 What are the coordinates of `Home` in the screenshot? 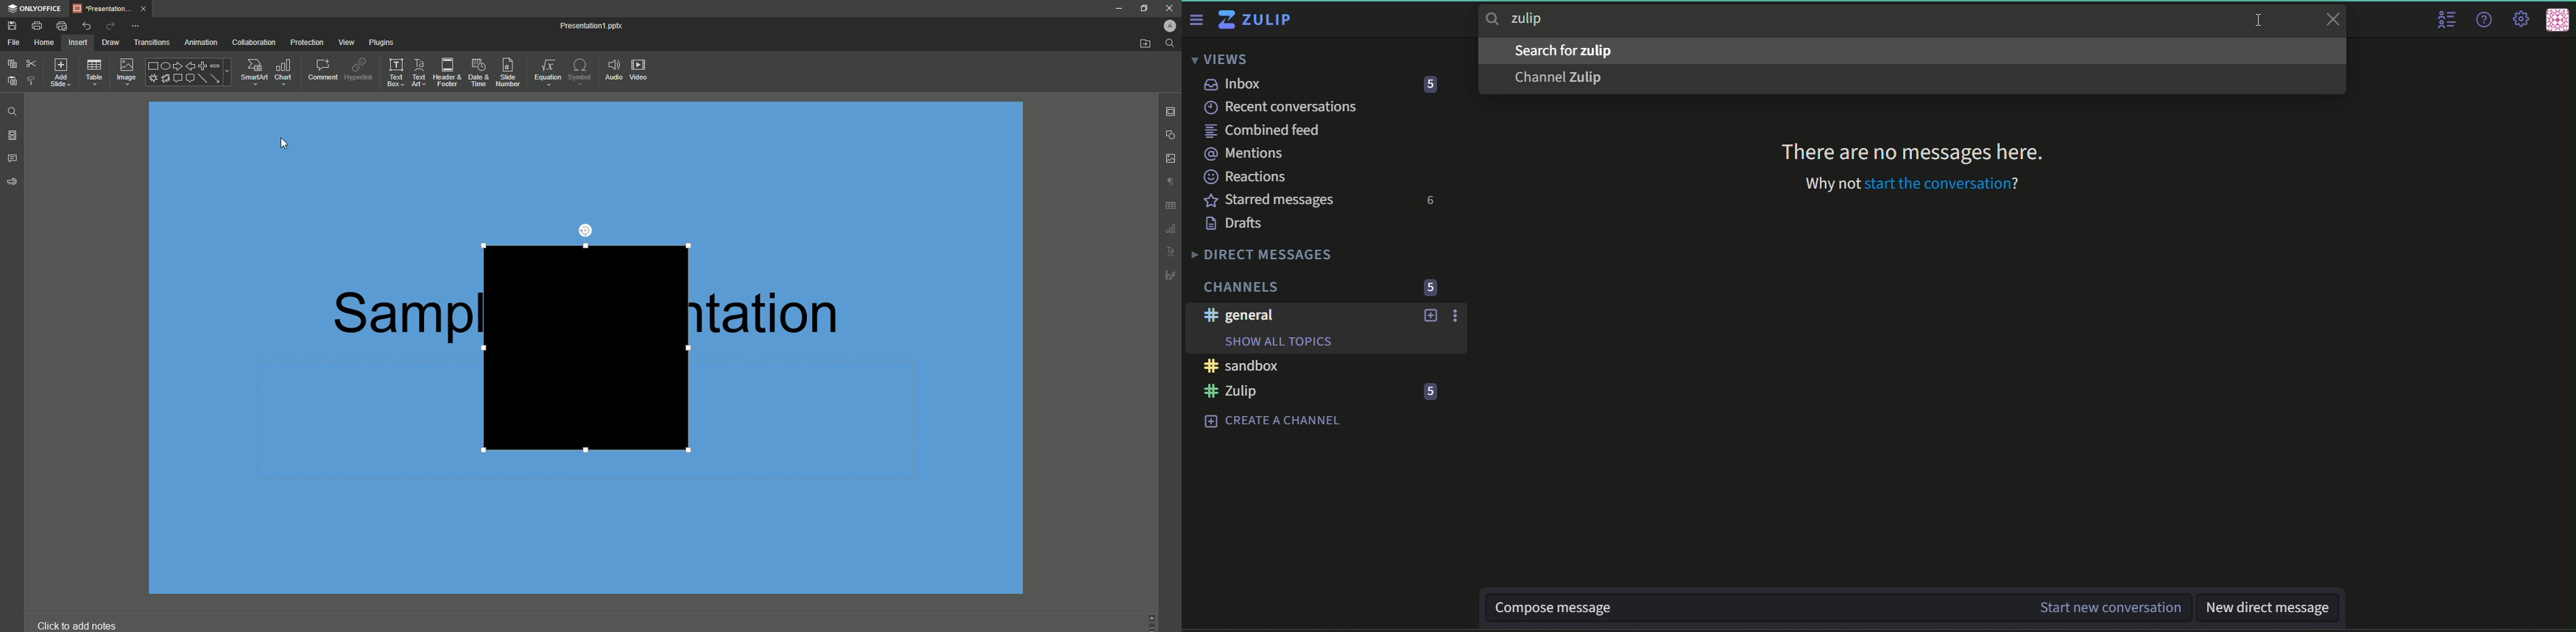 It's located at (45, 42).